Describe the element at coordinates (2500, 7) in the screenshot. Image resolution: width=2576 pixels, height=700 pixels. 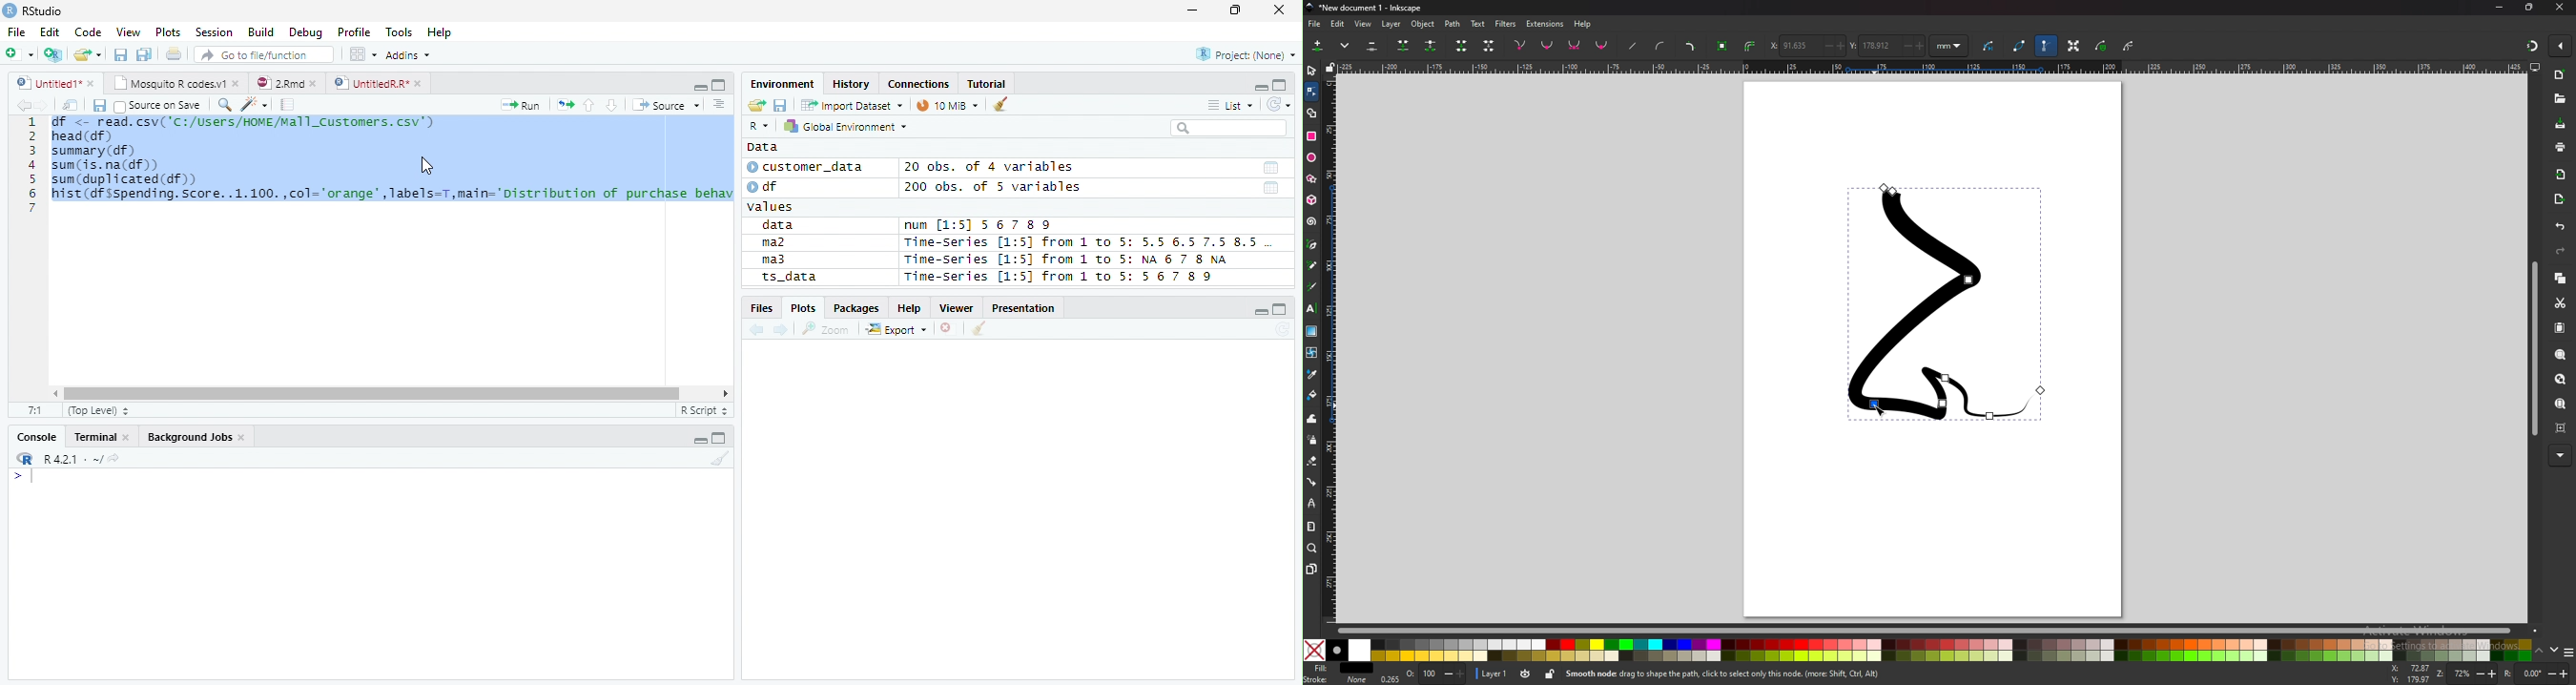
I see `minimize` at that location.